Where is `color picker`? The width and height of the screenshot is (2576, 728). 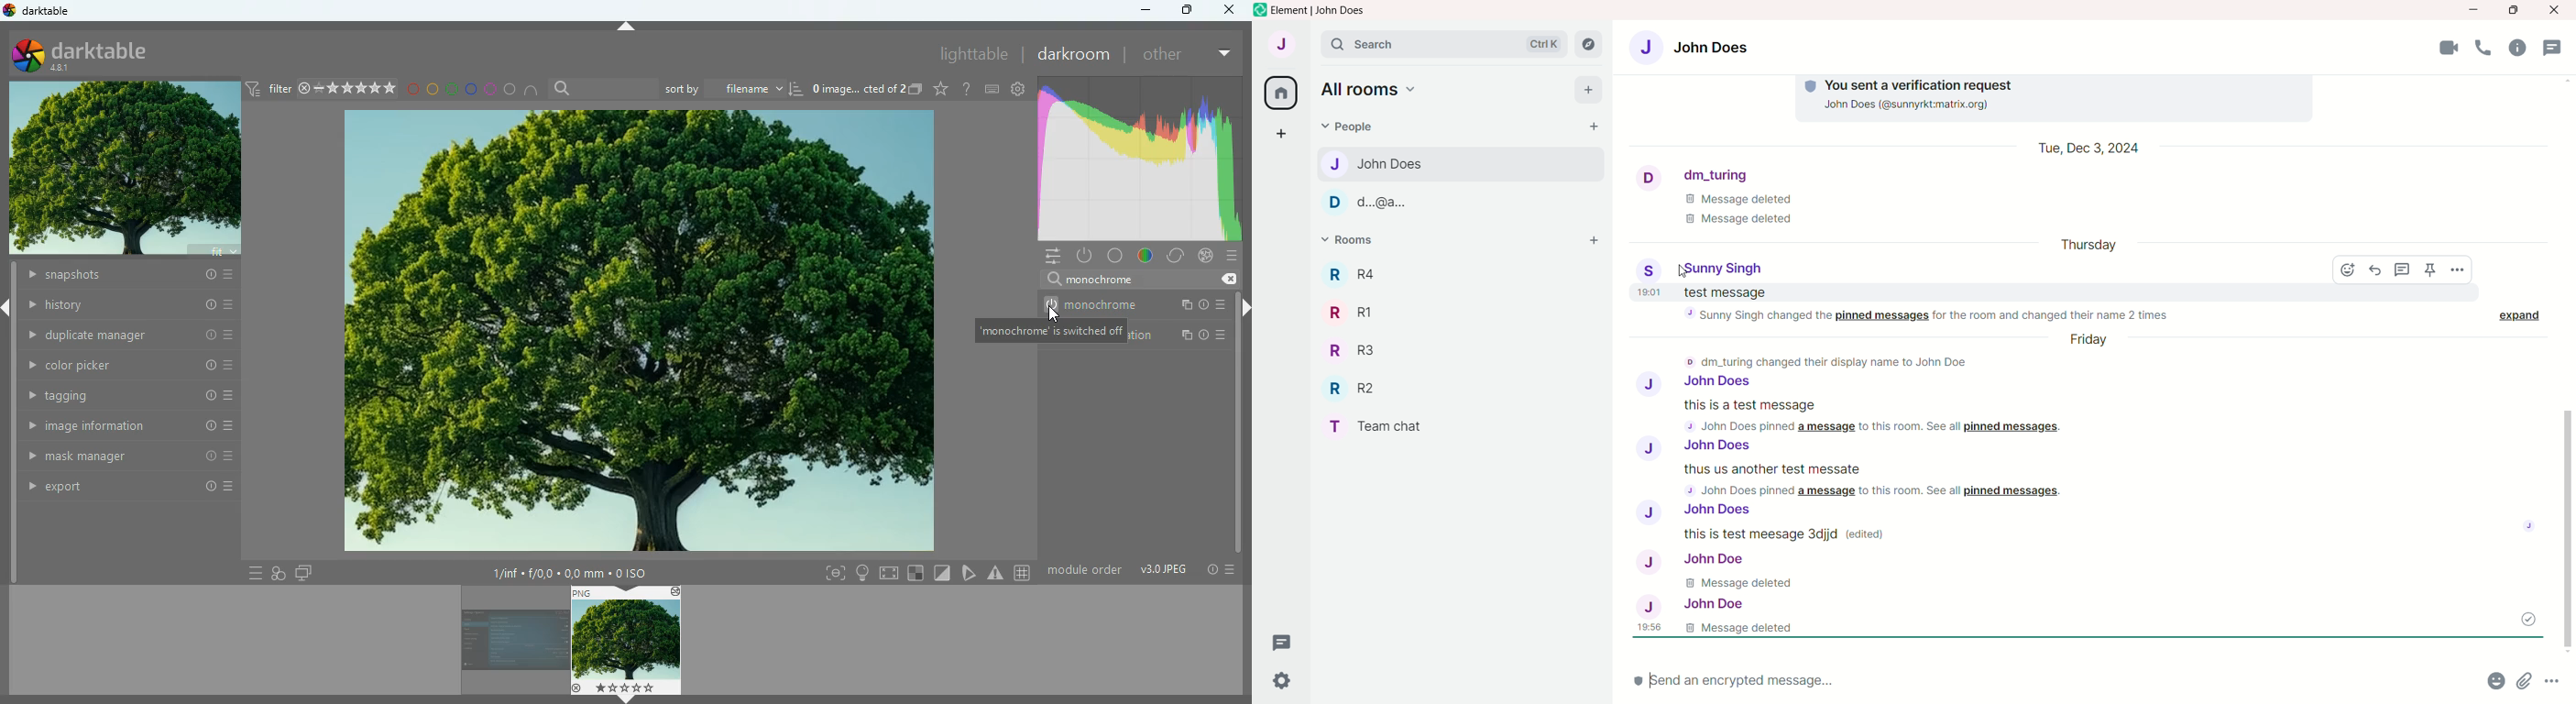 color picker is located at coordinates (131, 366).